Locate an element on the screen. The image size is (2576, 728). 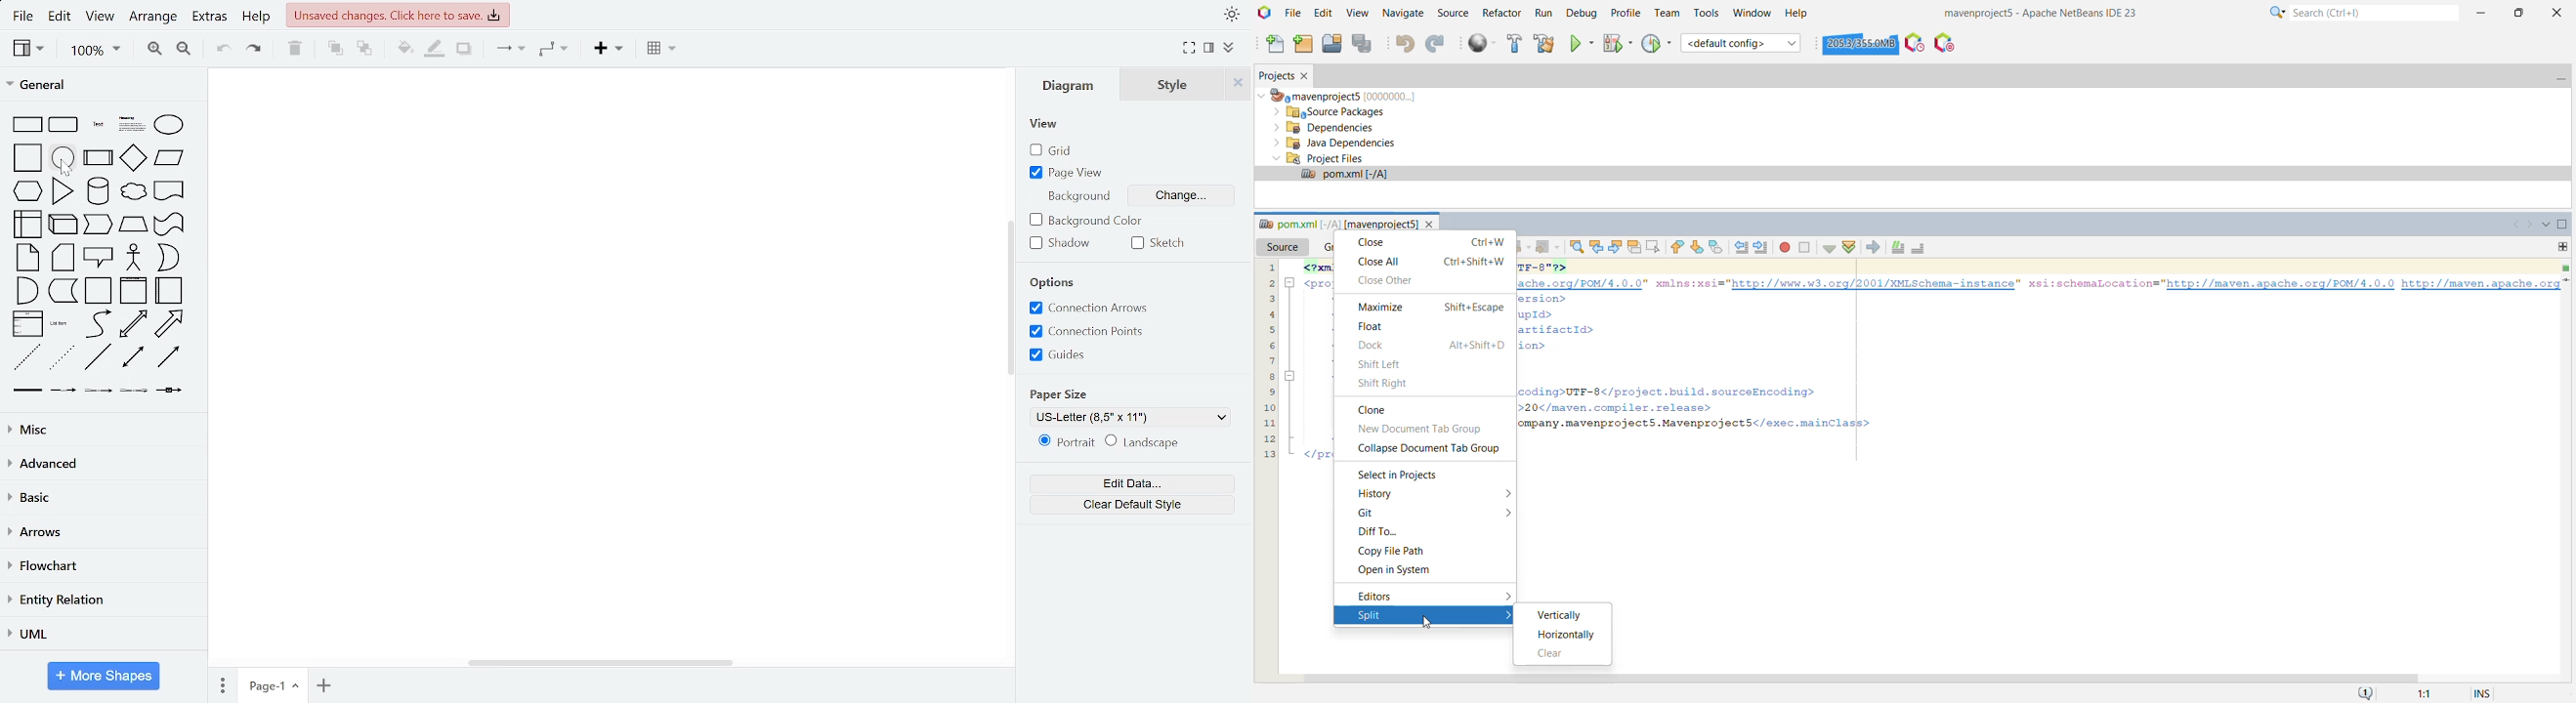
13 is located at coordinates (1268, 454).